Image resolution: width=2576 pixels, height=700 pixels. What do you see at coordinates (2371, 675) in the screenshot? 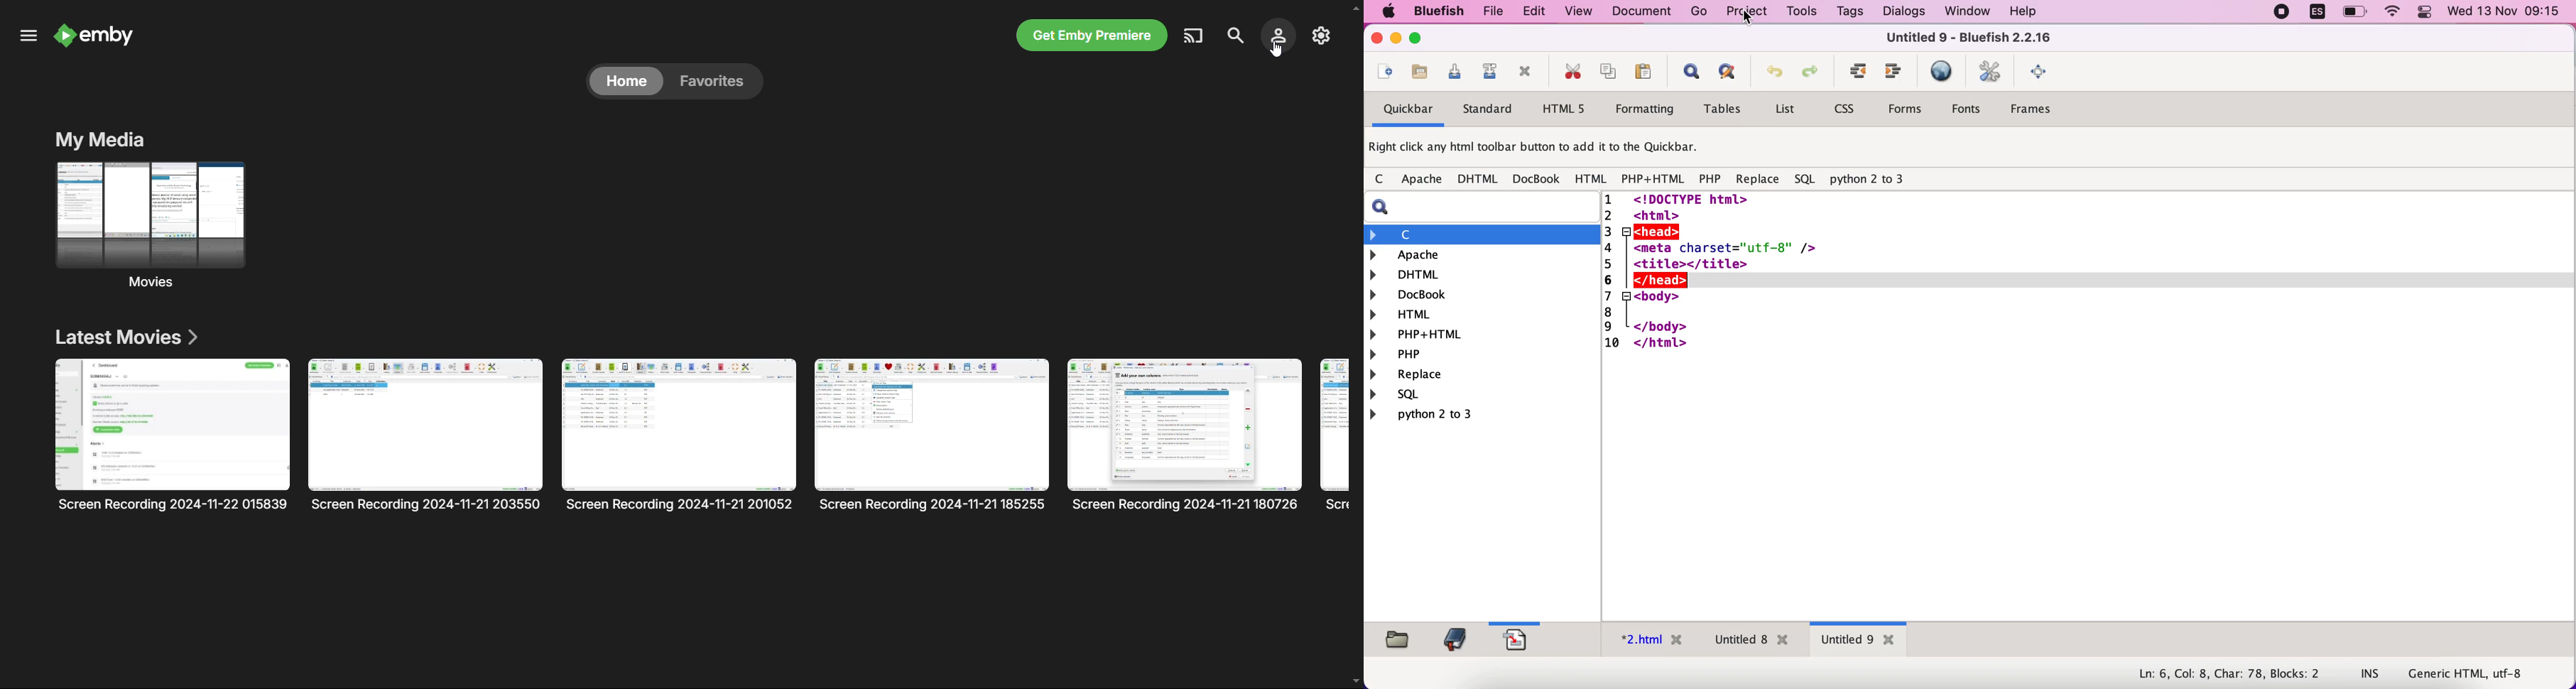
I see `ins` at bounding box center [2371, 675].